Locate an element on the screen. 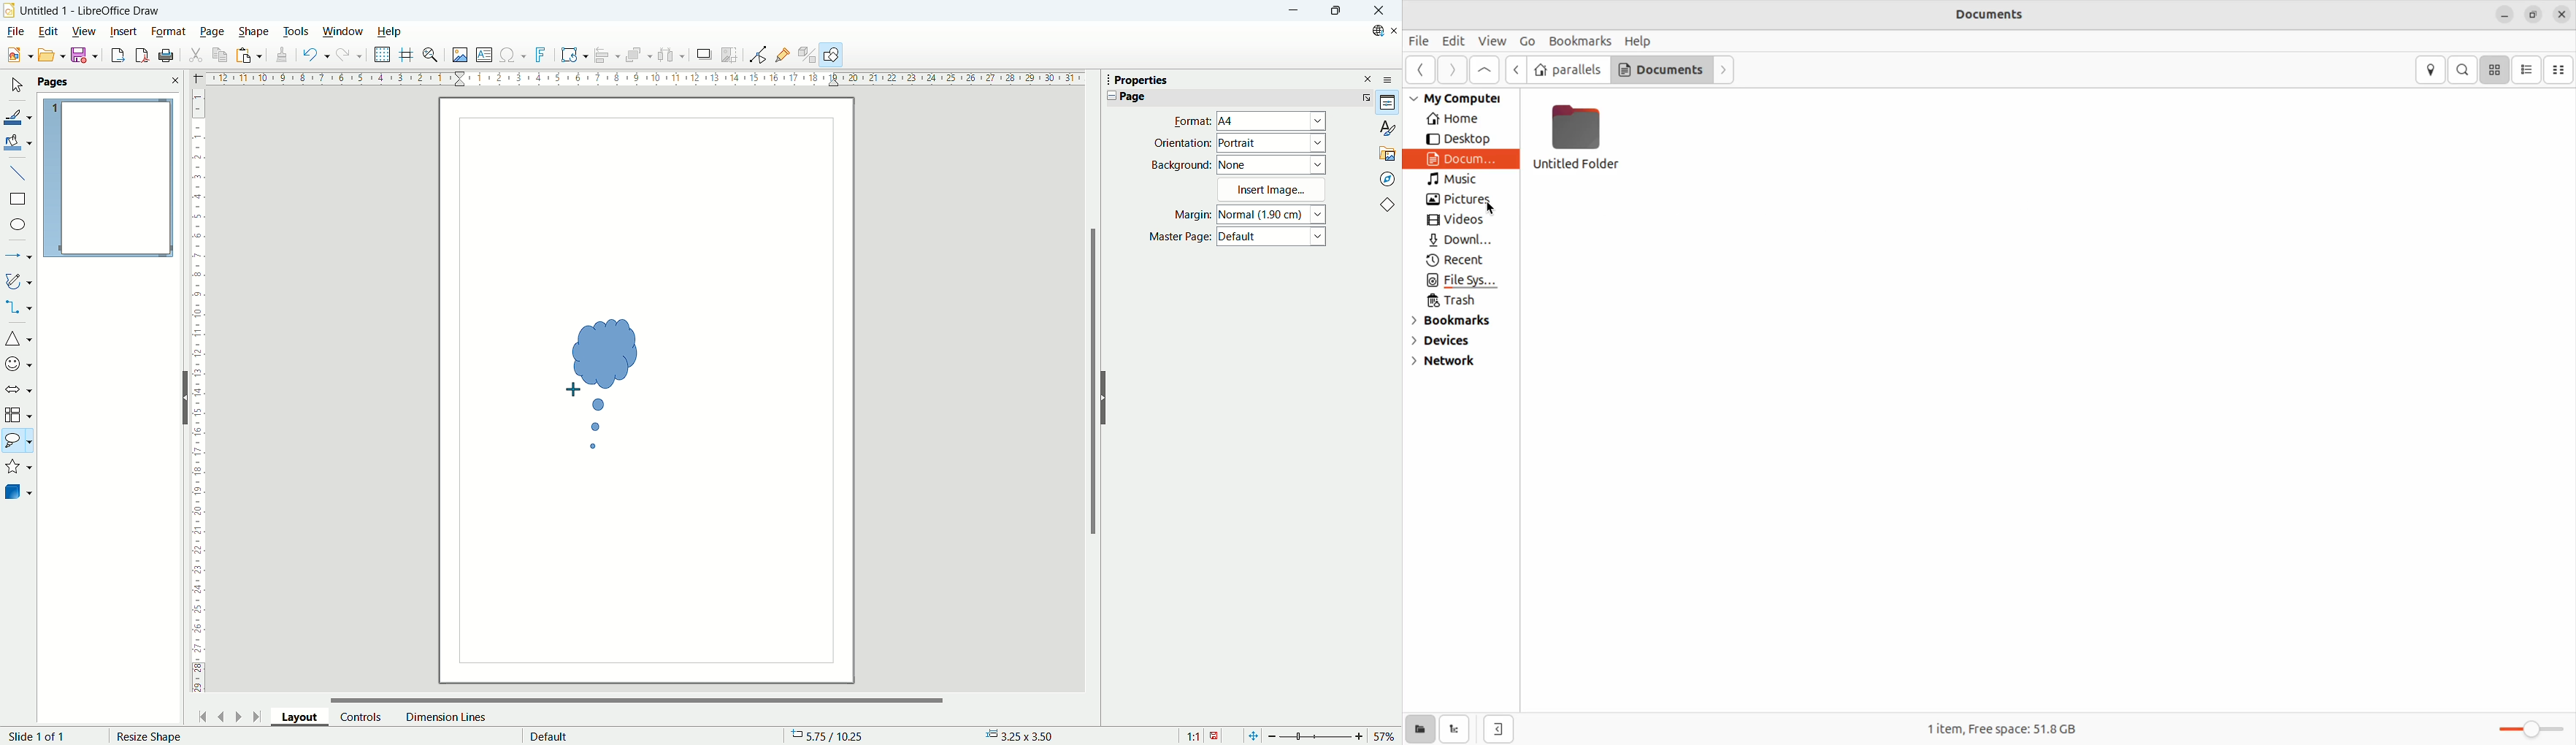 This screenshot has height=756, width=2576. Horizontal scroll bar is located at coordinates (638, 696).